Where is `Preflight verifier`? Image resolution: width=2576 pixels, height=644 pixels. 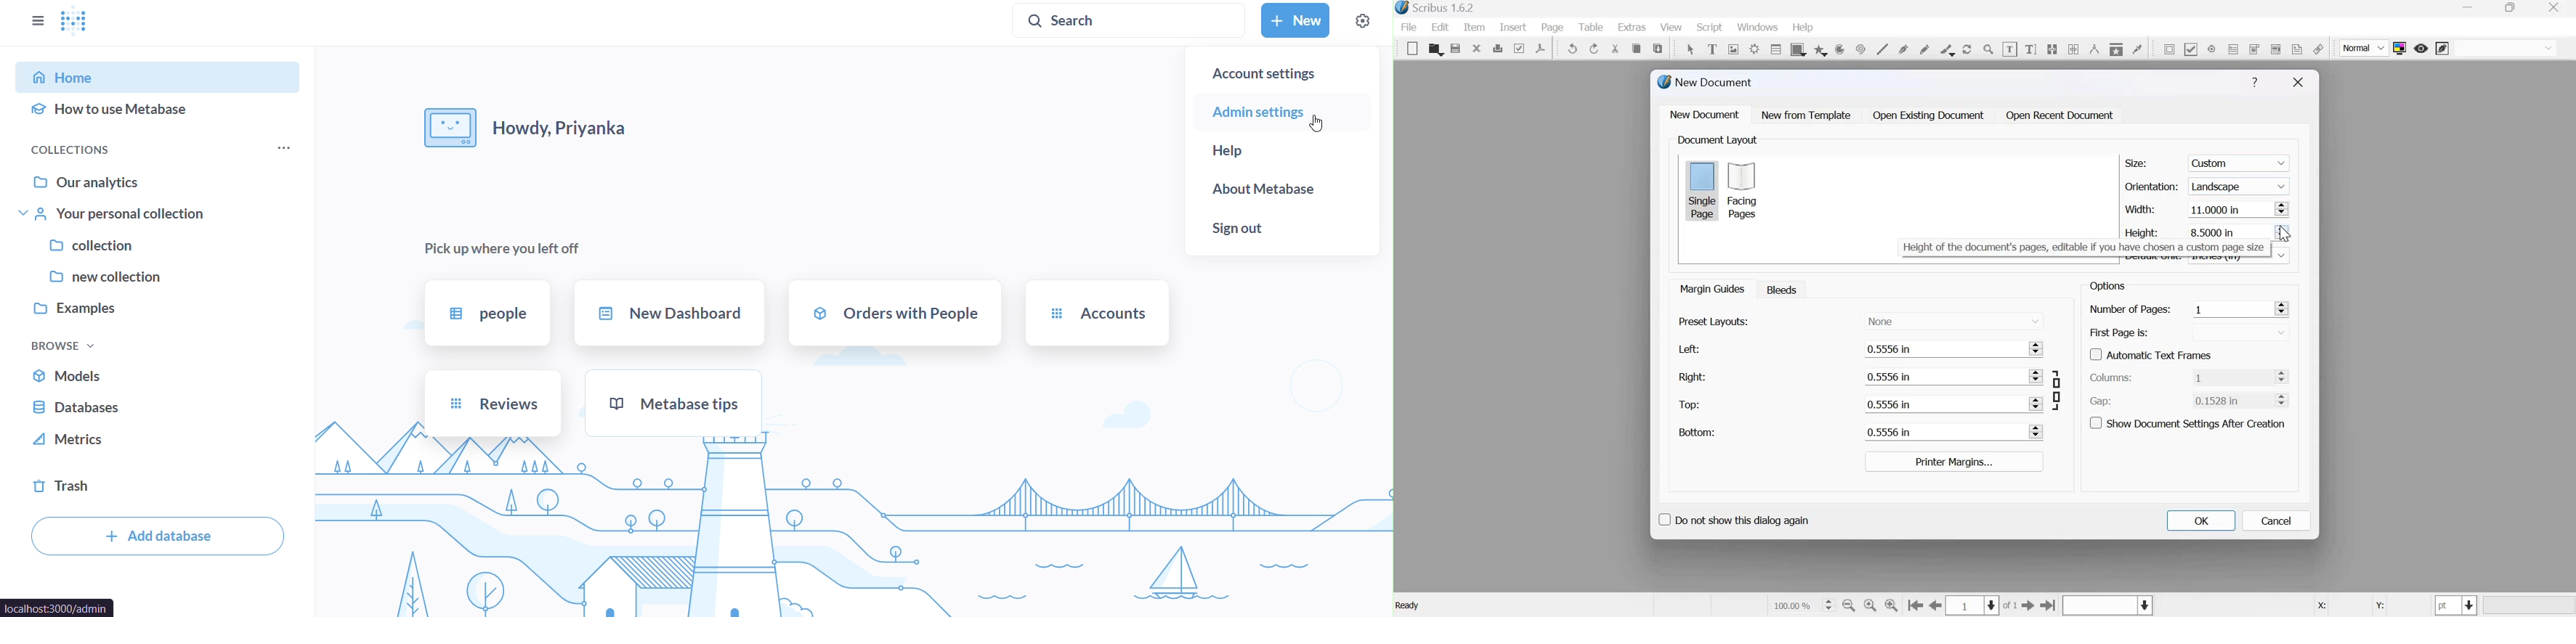
Preflight verifier is located at coordinates (1518, 47).